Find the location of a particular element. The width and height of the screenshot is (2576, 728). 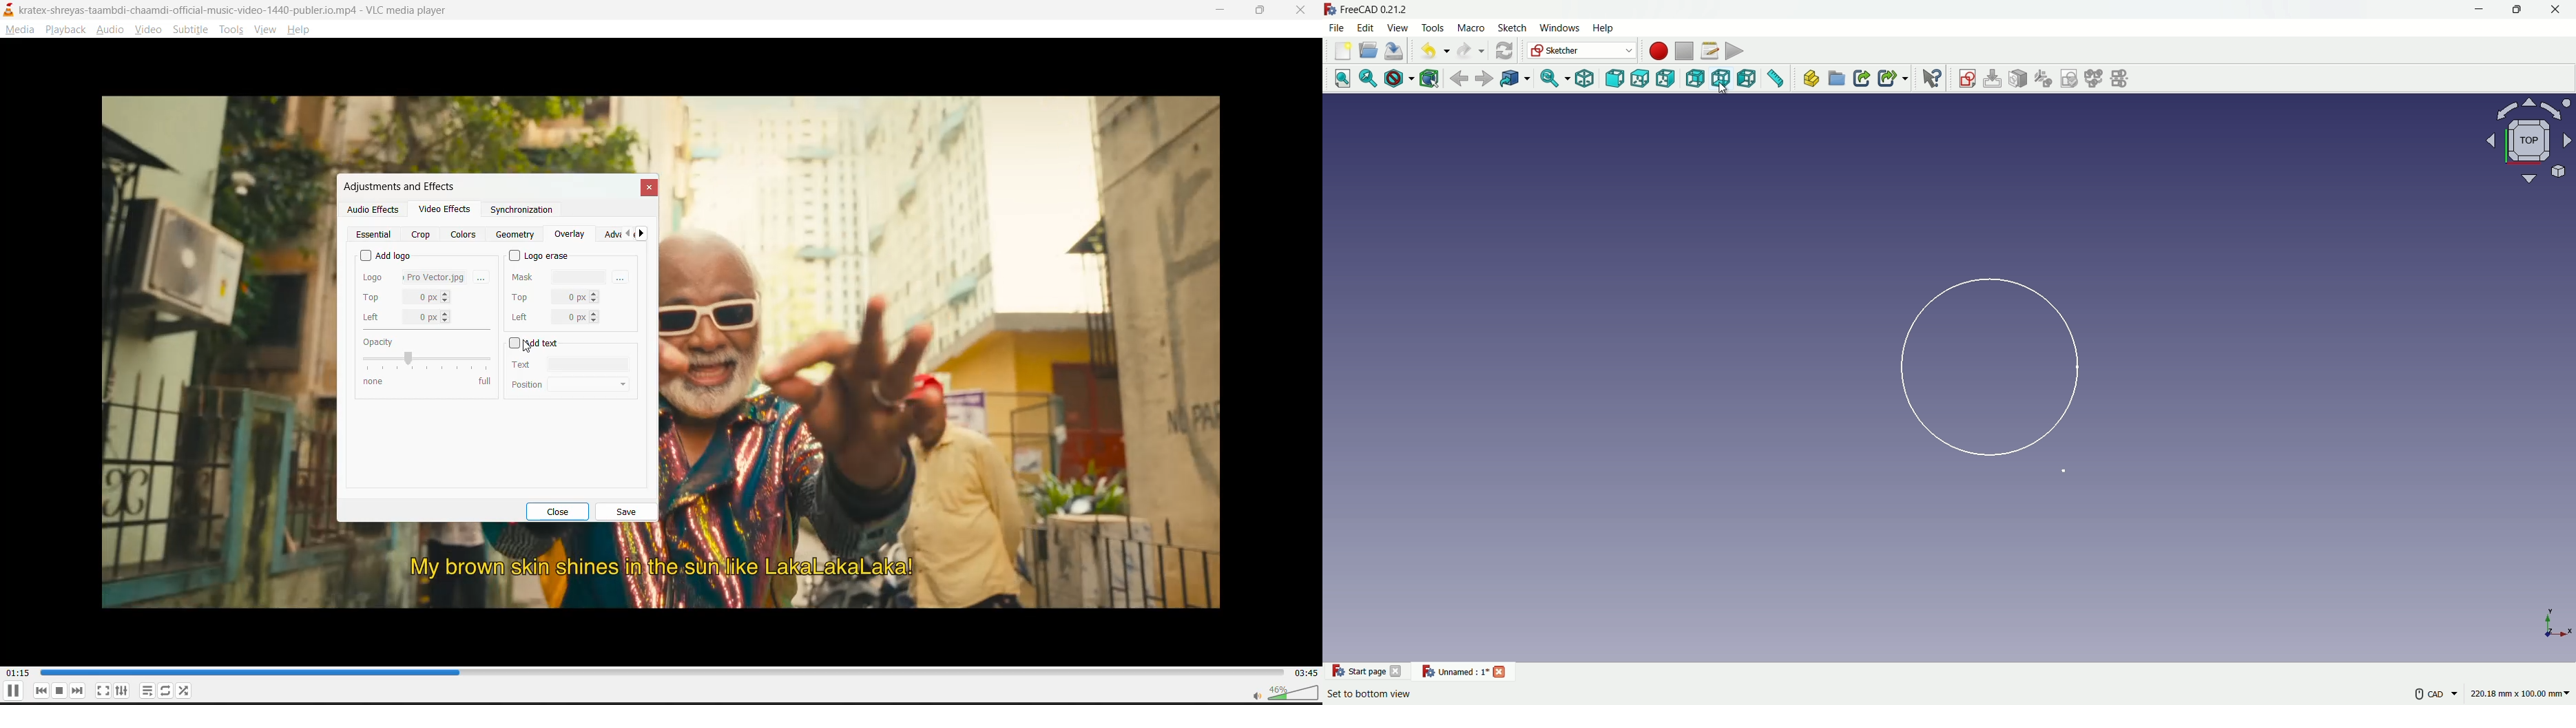

validate sketches is located at coordinates (2071, 79).